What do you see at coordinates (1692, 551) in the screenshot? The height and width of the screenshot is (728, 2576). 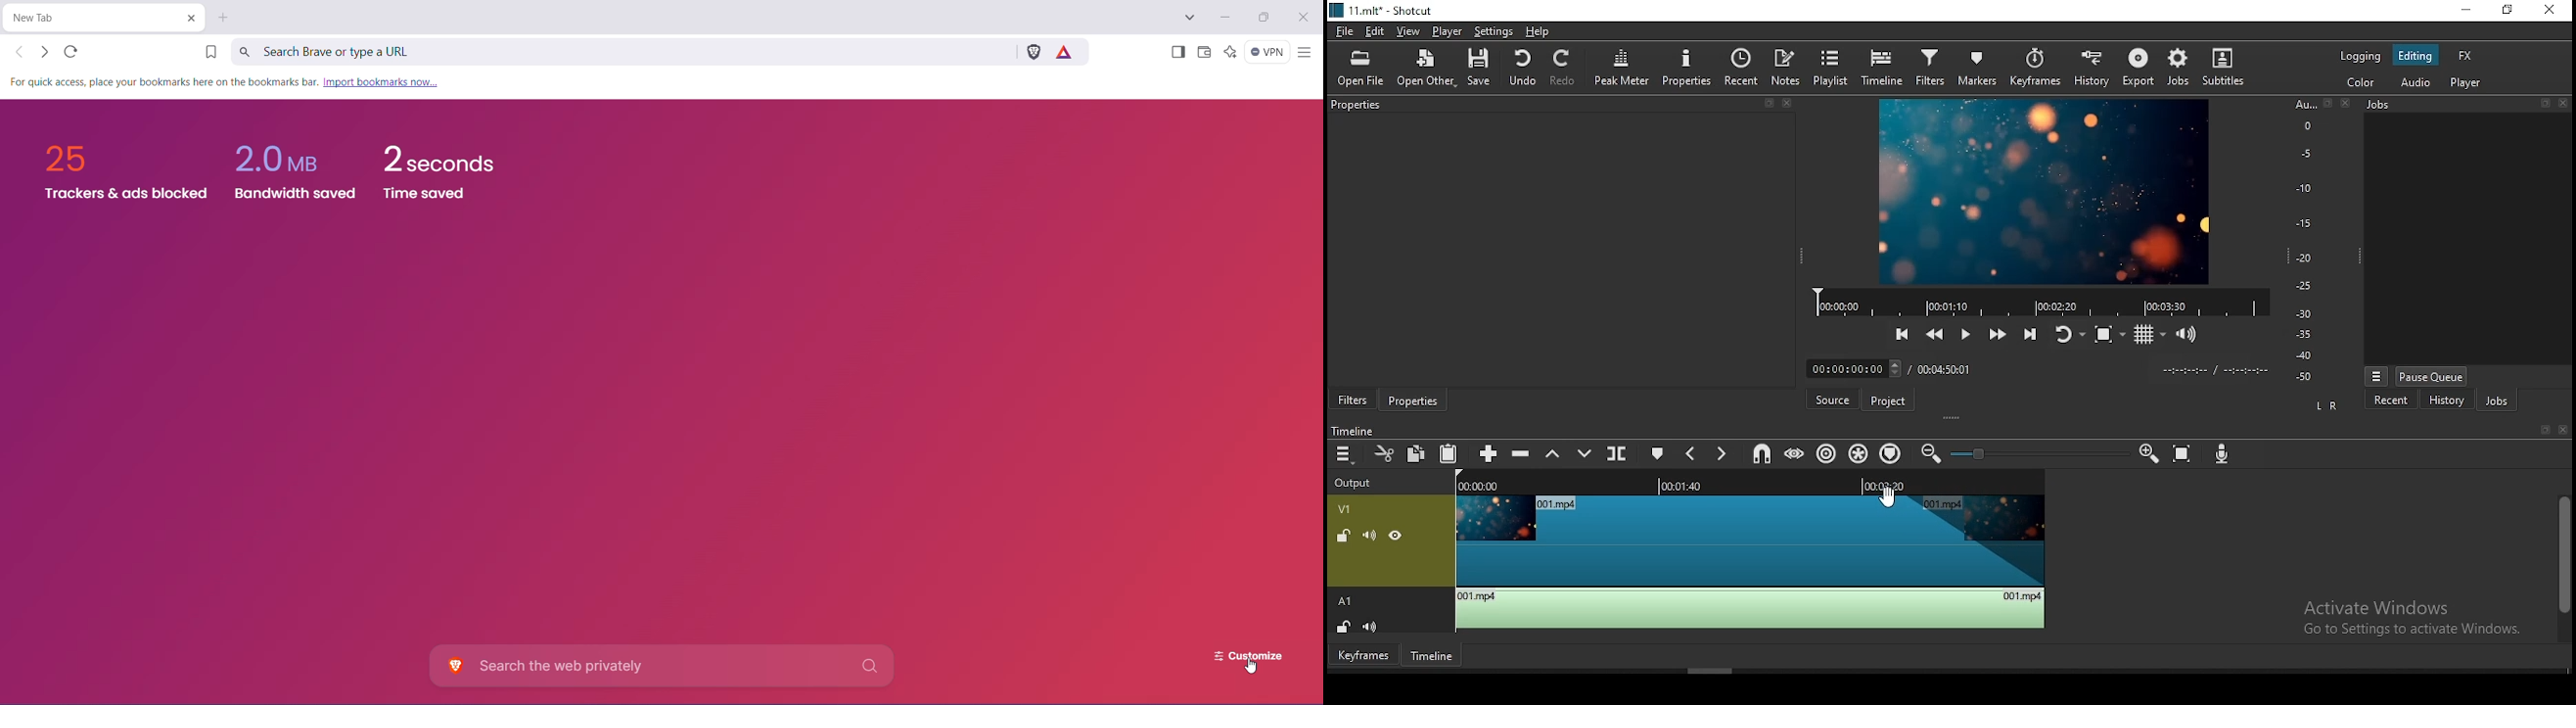 I see `video track` at bounding box center [1692, 551].